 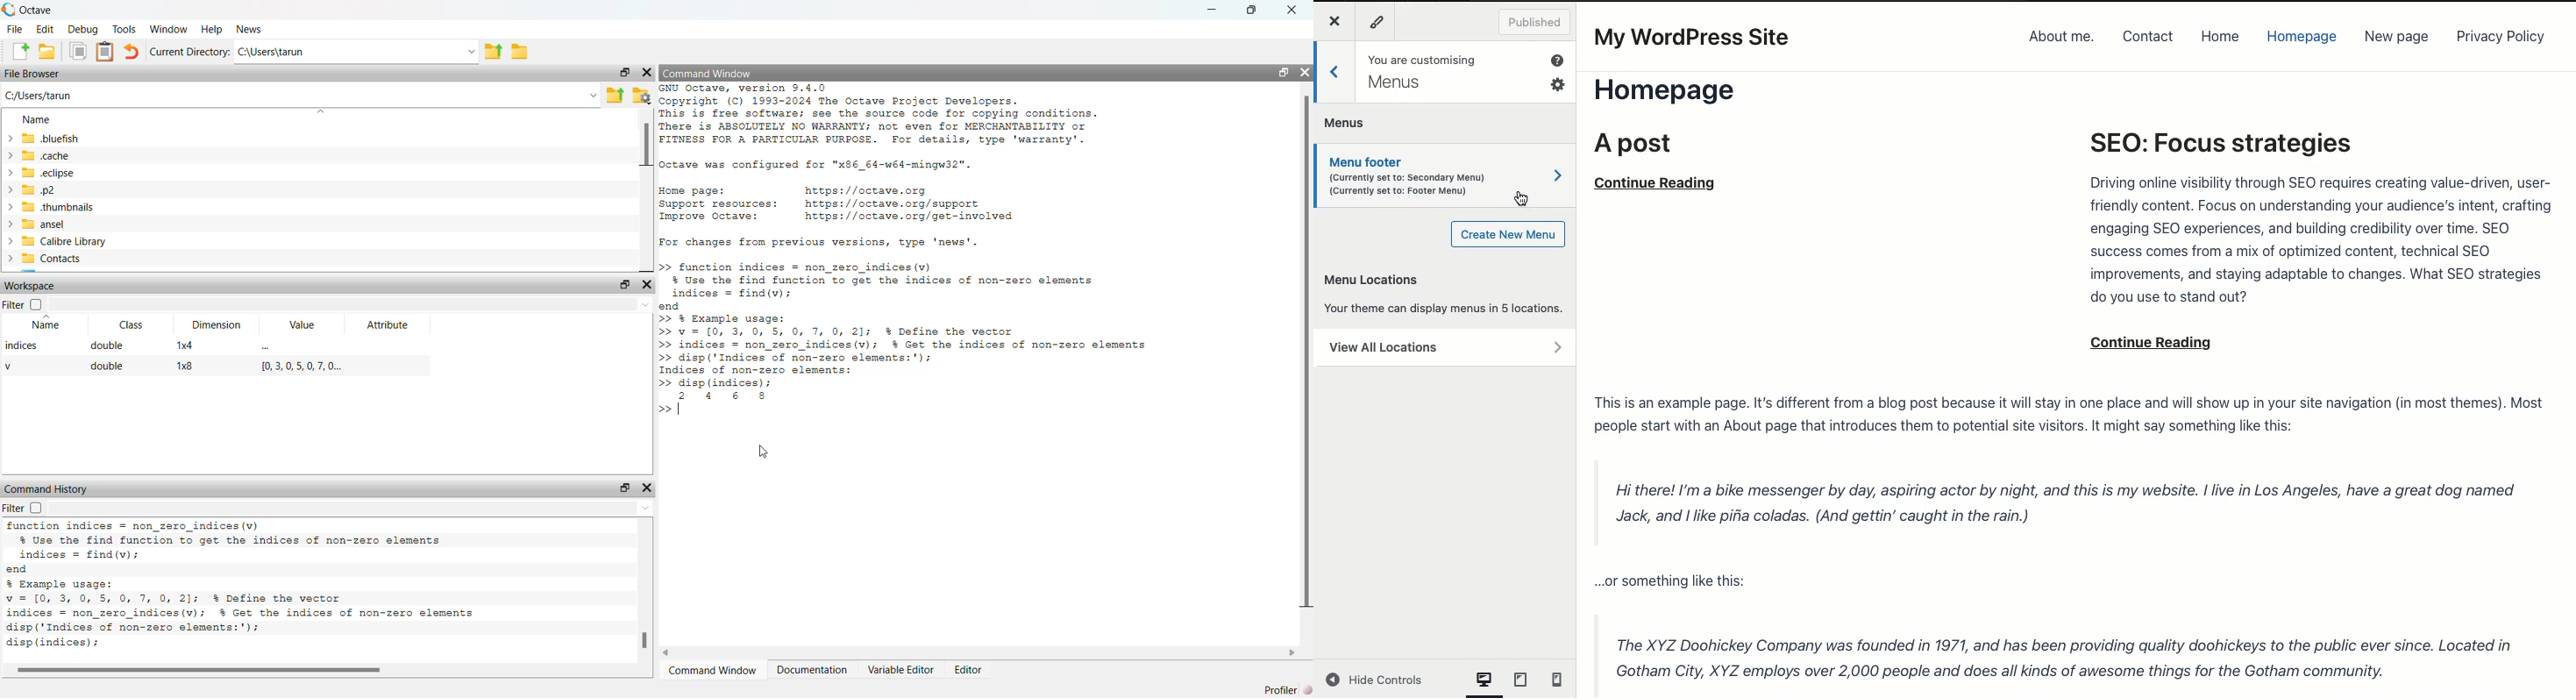 What do you see at coordinates (643, 95) in the screenshot?
I see `folder settings` at bounding box center [643, 95].